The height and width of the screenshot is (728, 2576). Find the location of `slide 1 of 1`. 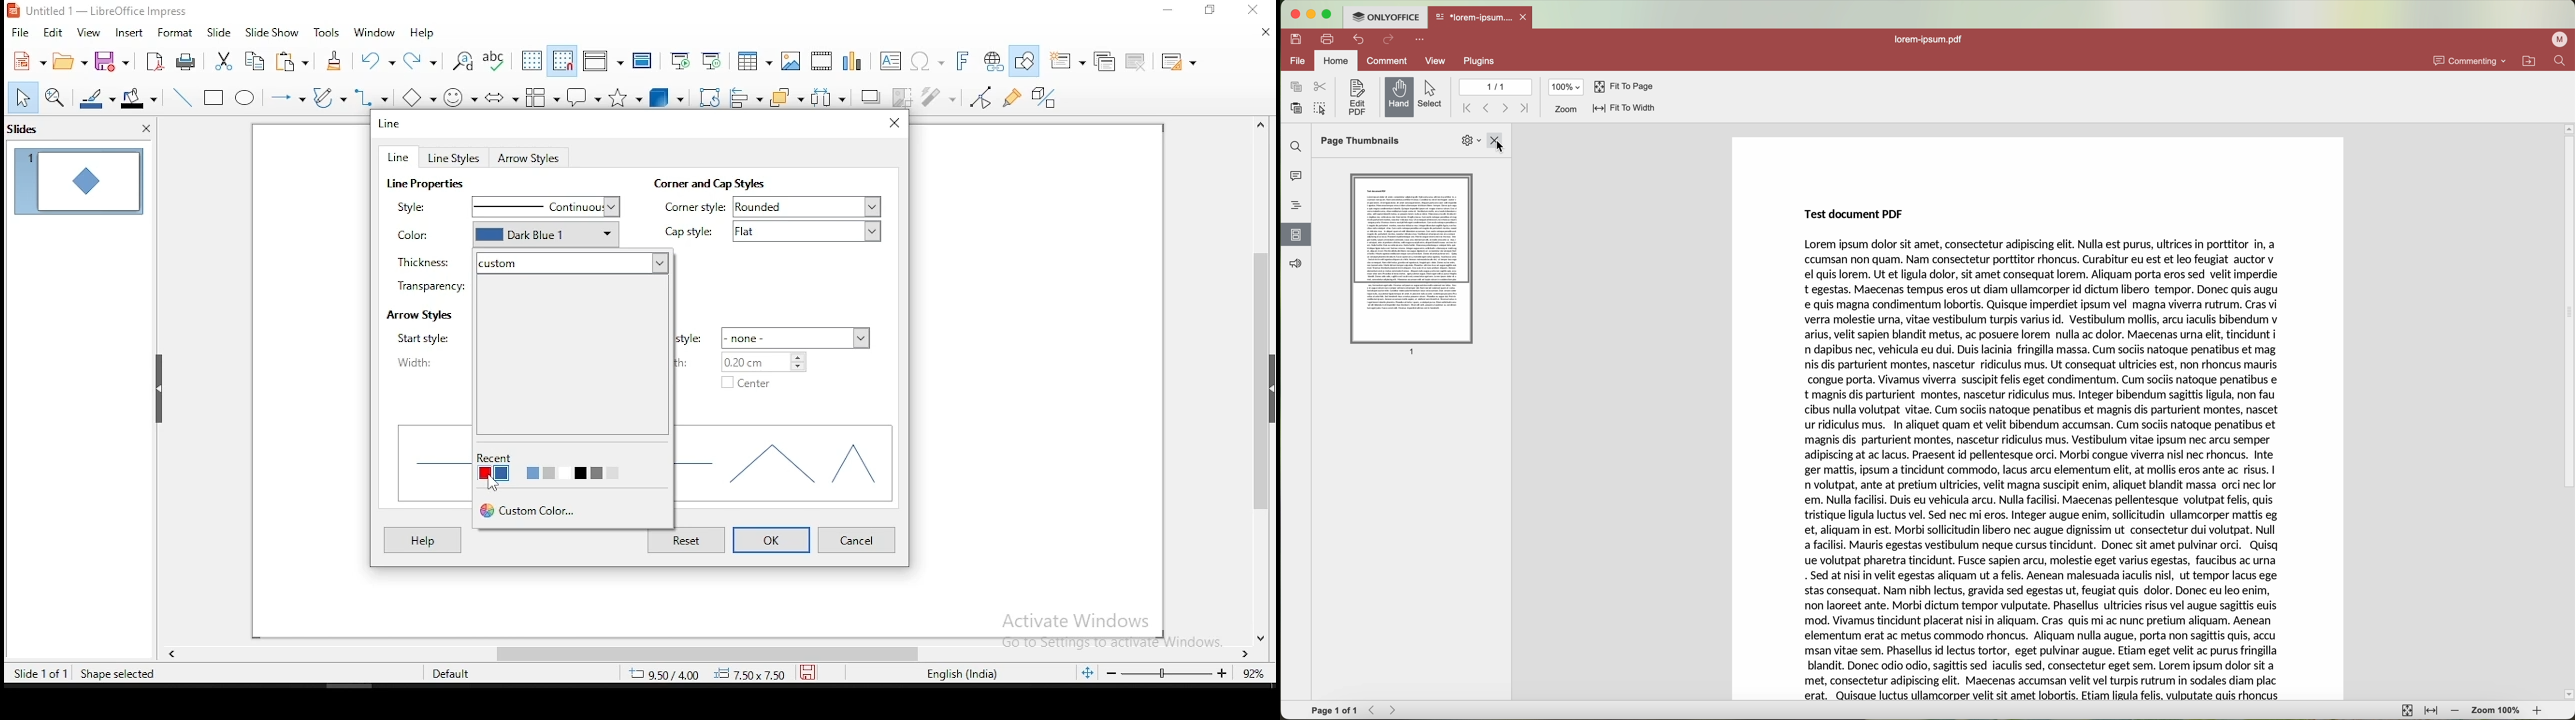

slide 1 of 1 is located at coordinates (41, 670).